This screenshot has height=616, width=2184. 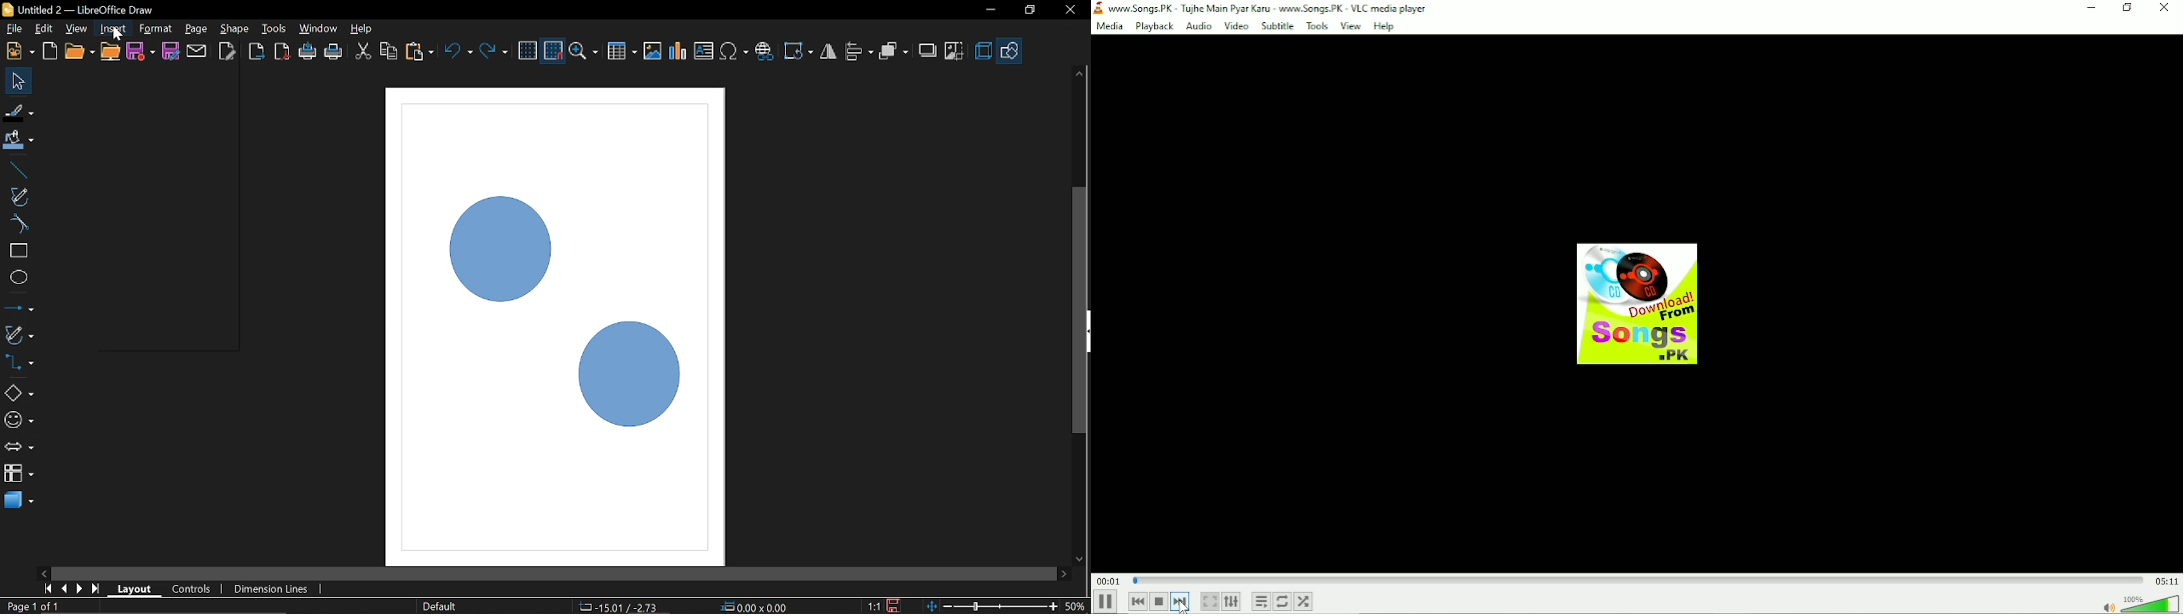 I want to click on Elapsed time, so click(x=1108, y=581).